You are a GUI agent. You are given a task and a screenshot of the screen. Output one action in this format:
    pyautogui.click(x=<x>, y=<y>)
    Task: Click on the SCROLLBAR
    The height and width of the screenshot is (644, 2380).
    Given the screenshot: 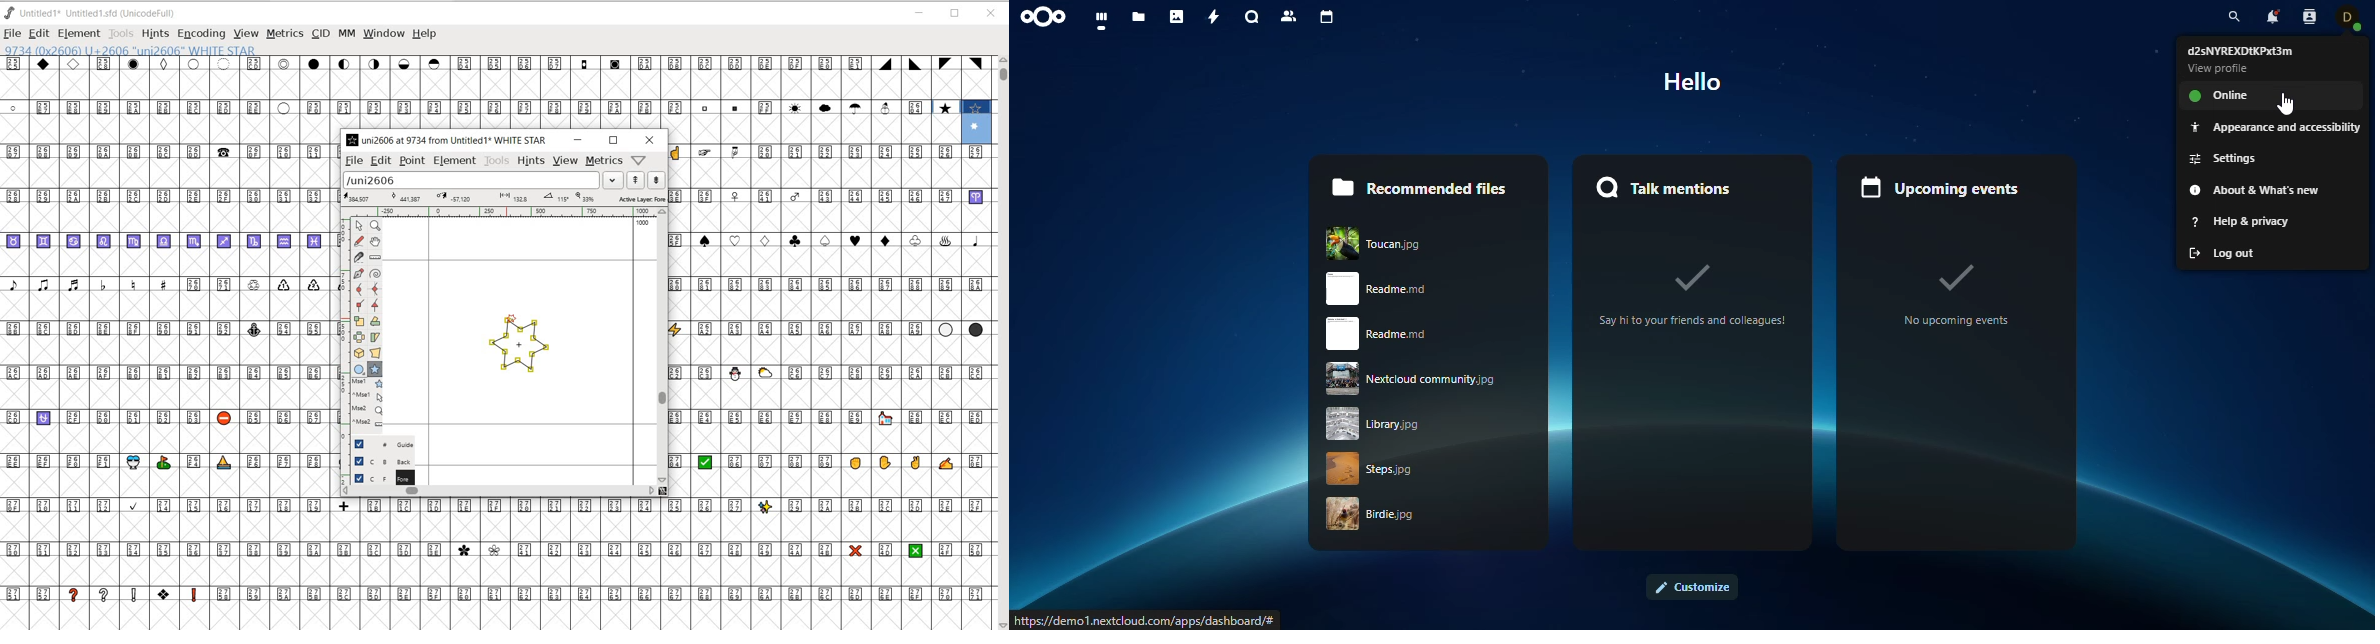 What is the action you would take?
    pyautogui.click(x=1002, y=343)
    